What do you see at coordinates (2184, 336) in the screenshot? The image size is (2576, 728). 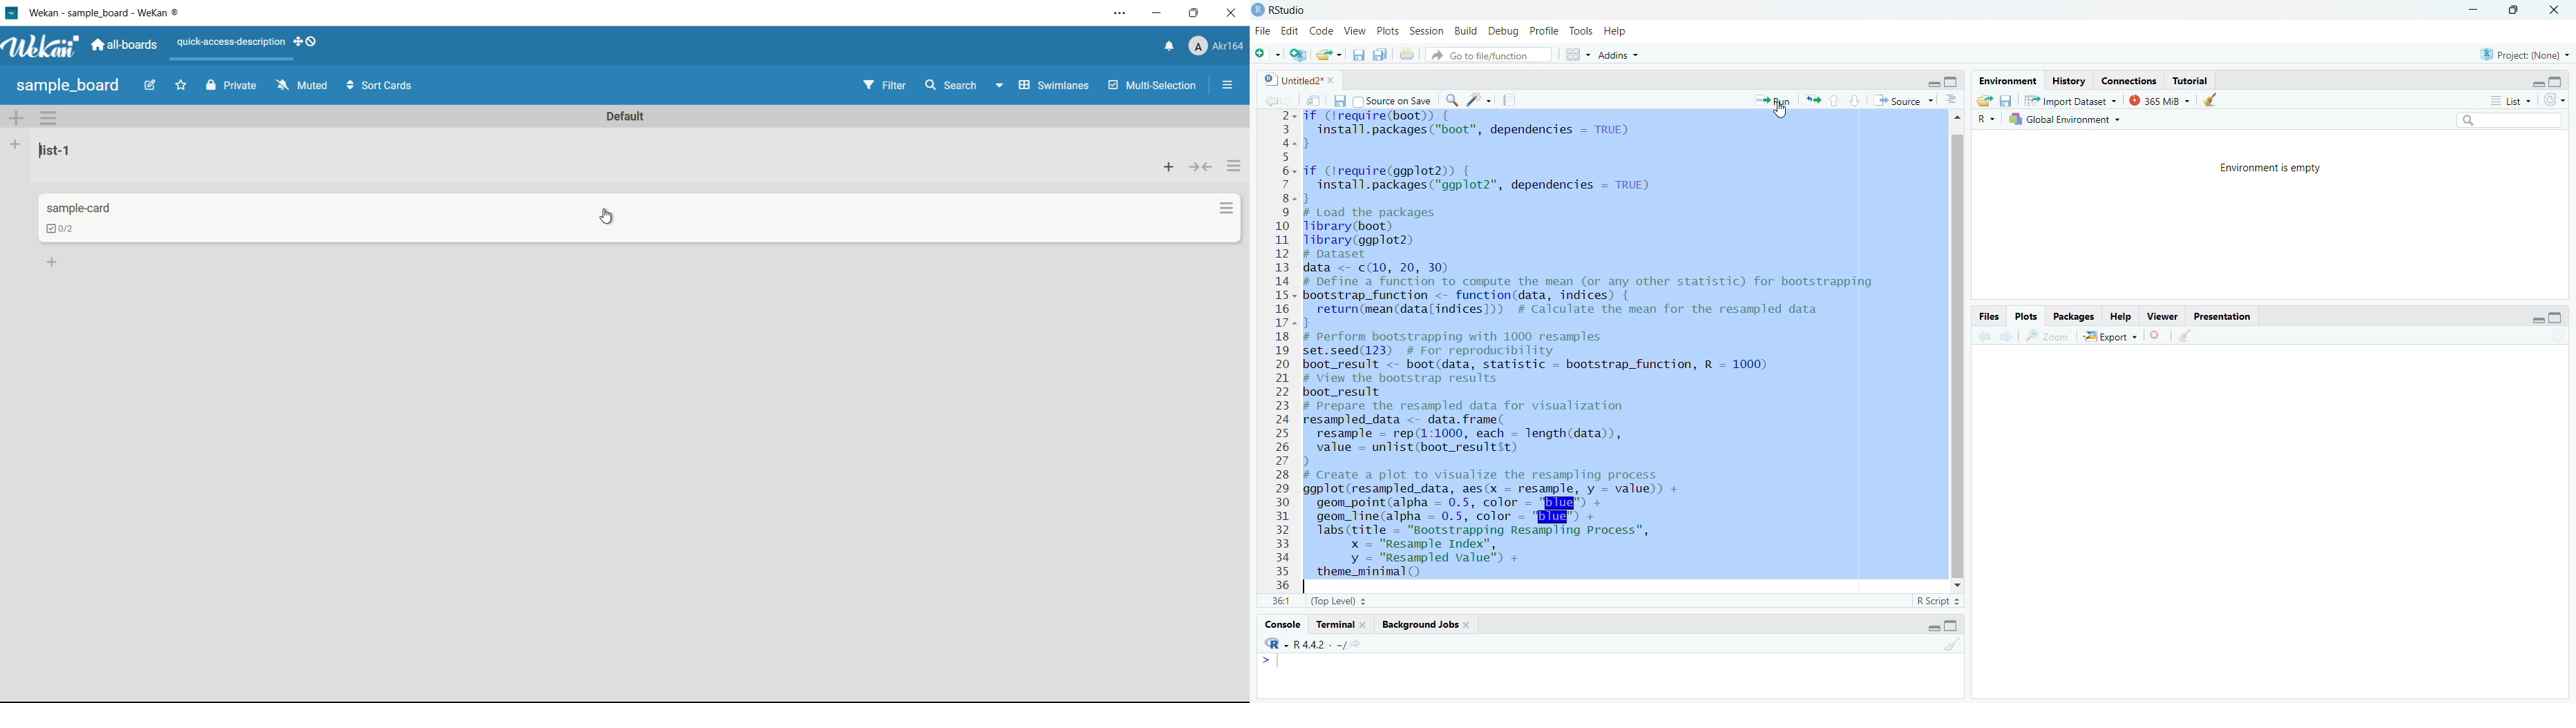 I see `clear all plots` at bounding box center [2184, 336].